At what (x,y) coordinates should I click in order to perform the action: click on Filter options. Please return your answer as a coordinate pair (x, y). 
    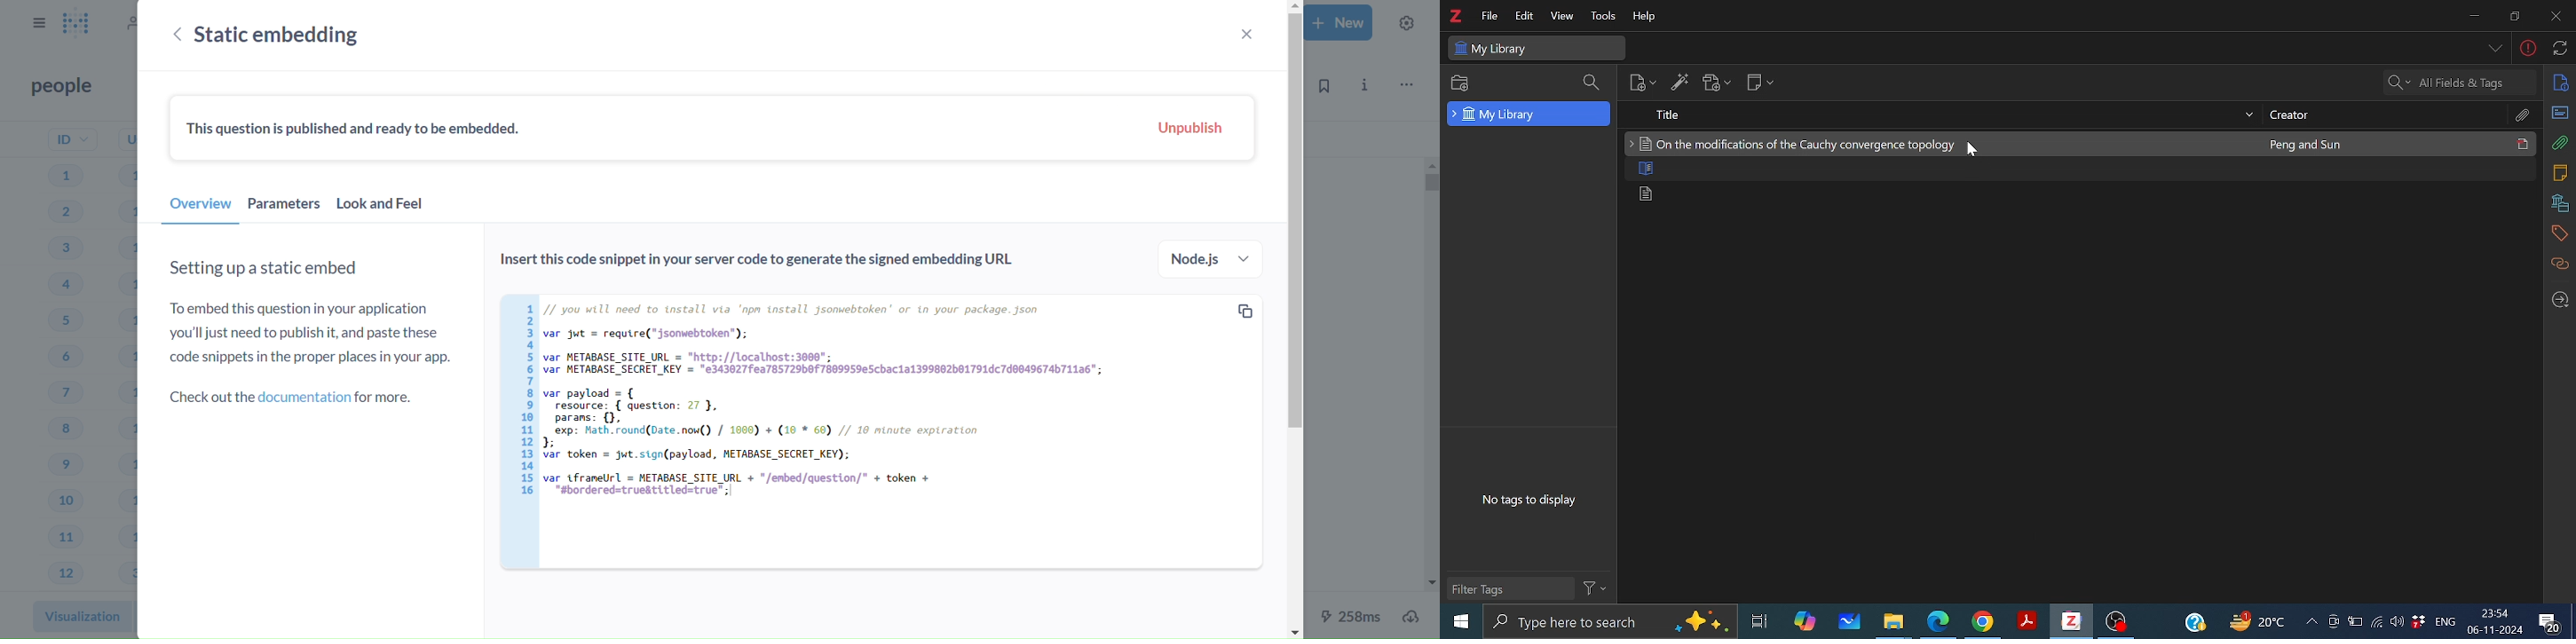
    Looking at the image, I should click on (1595, 589).